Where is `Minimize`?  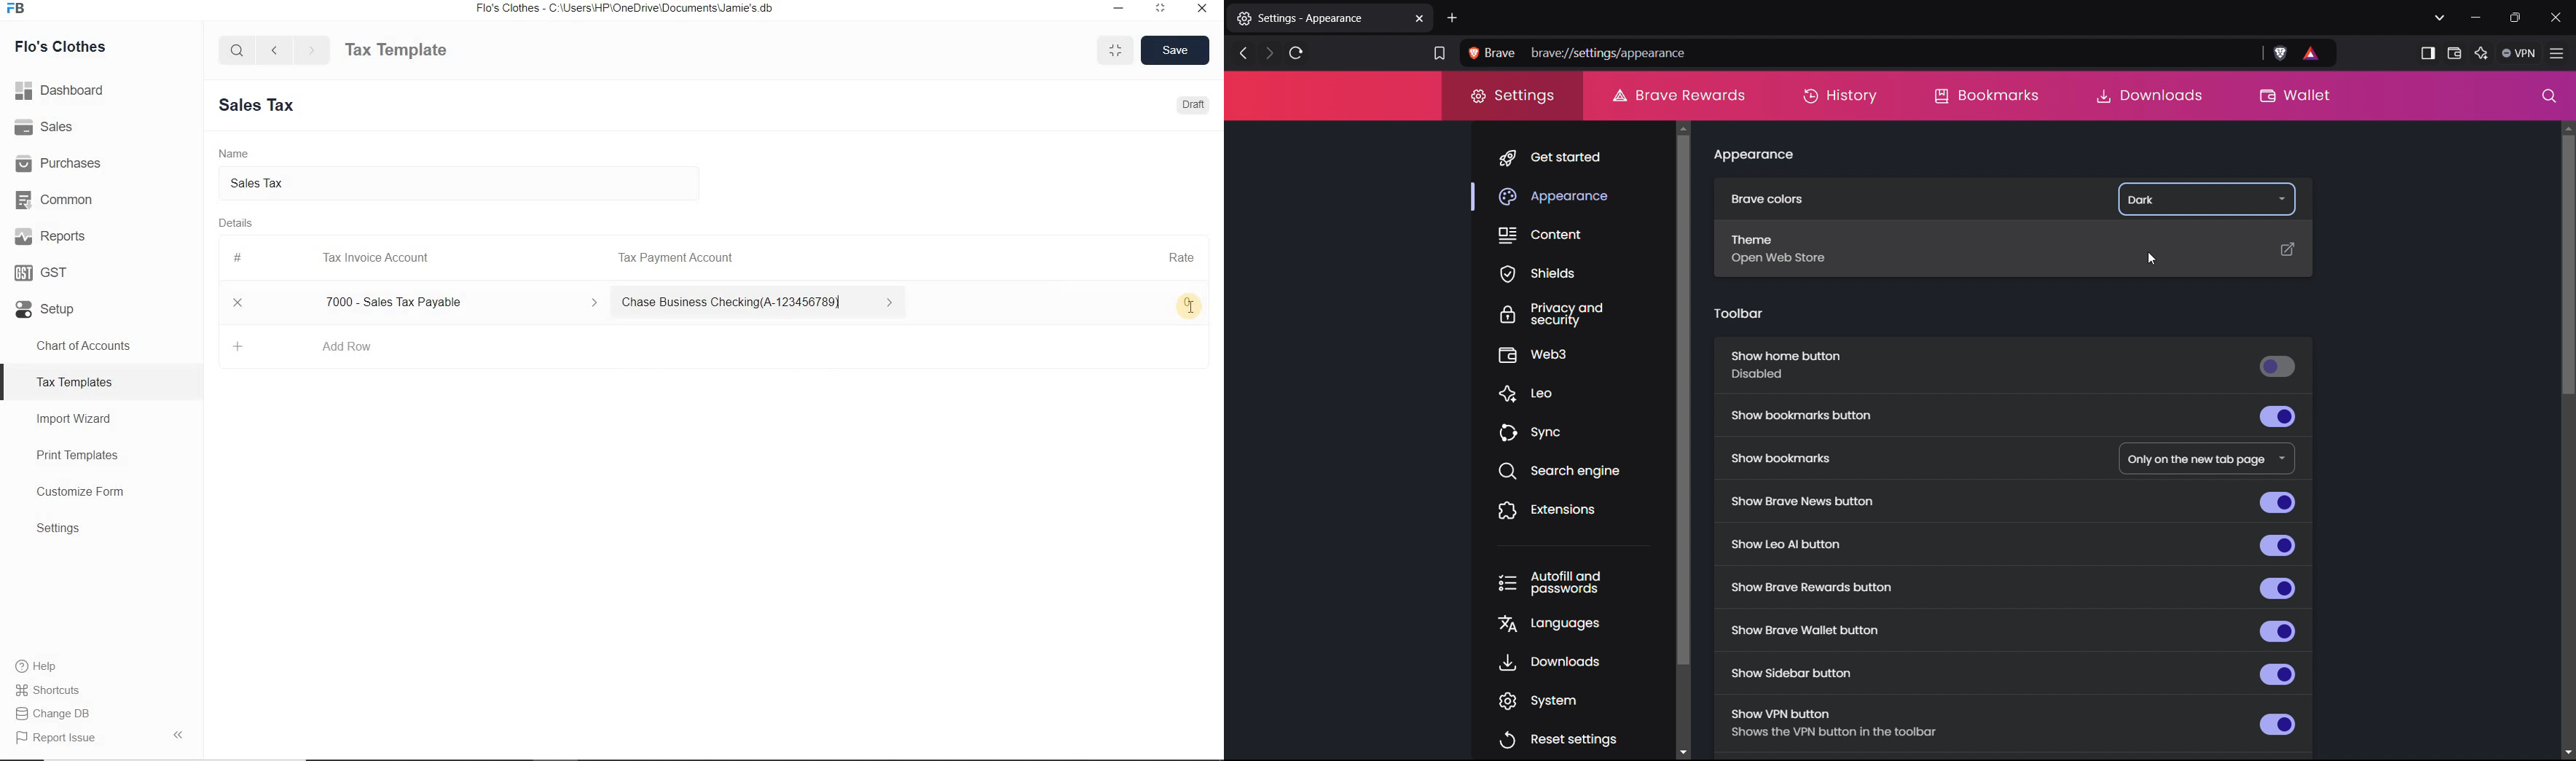
Minimize is located at coordinates (1119, 9).